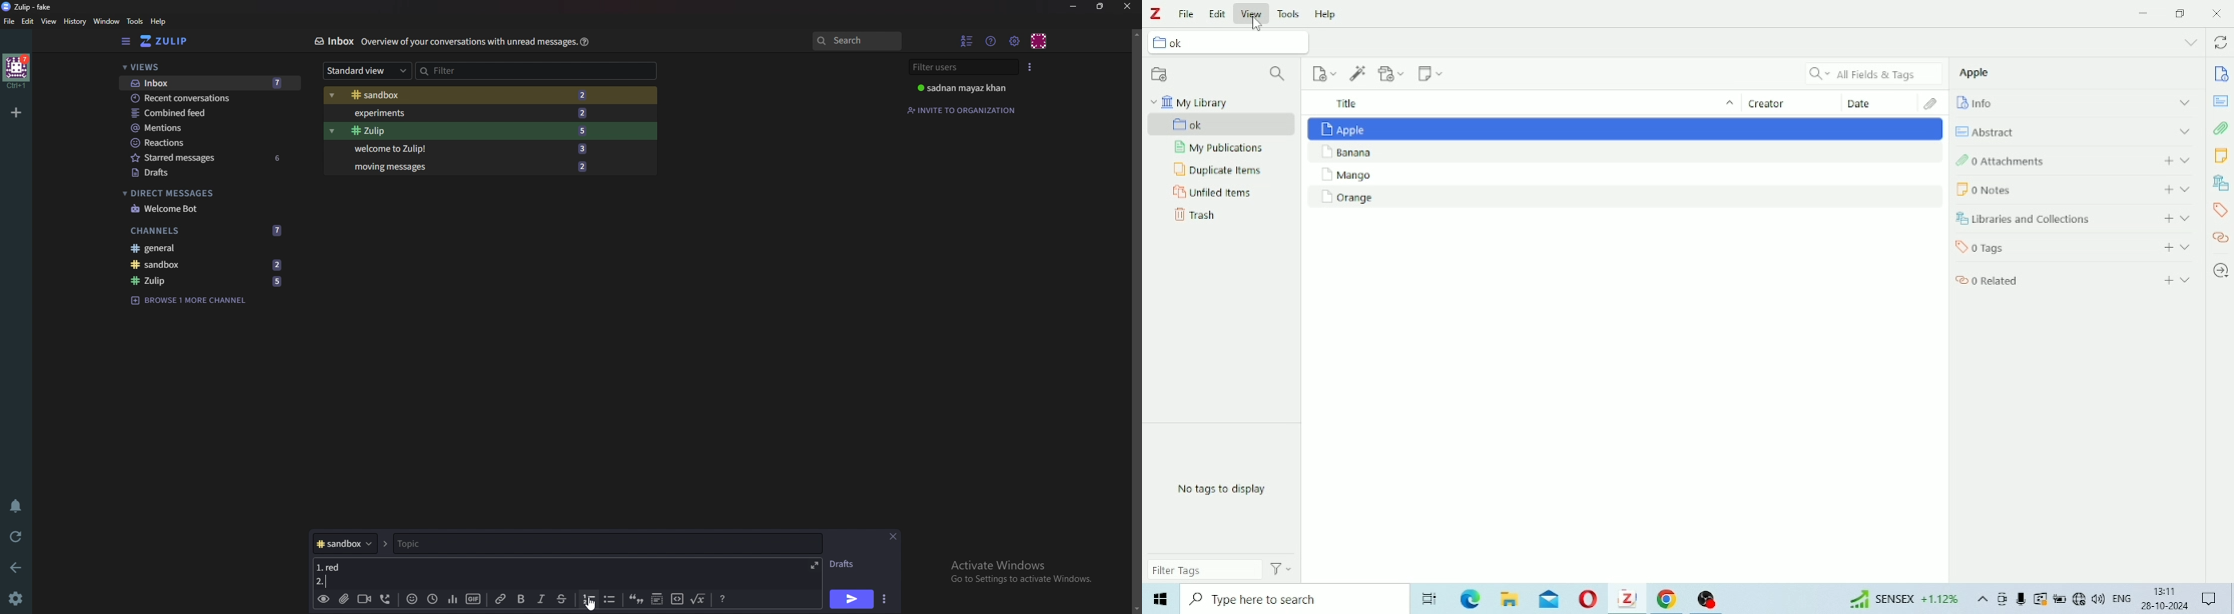 This screenshot has height=616, width=2240. I want to click on Tags, so click(2220, 212).